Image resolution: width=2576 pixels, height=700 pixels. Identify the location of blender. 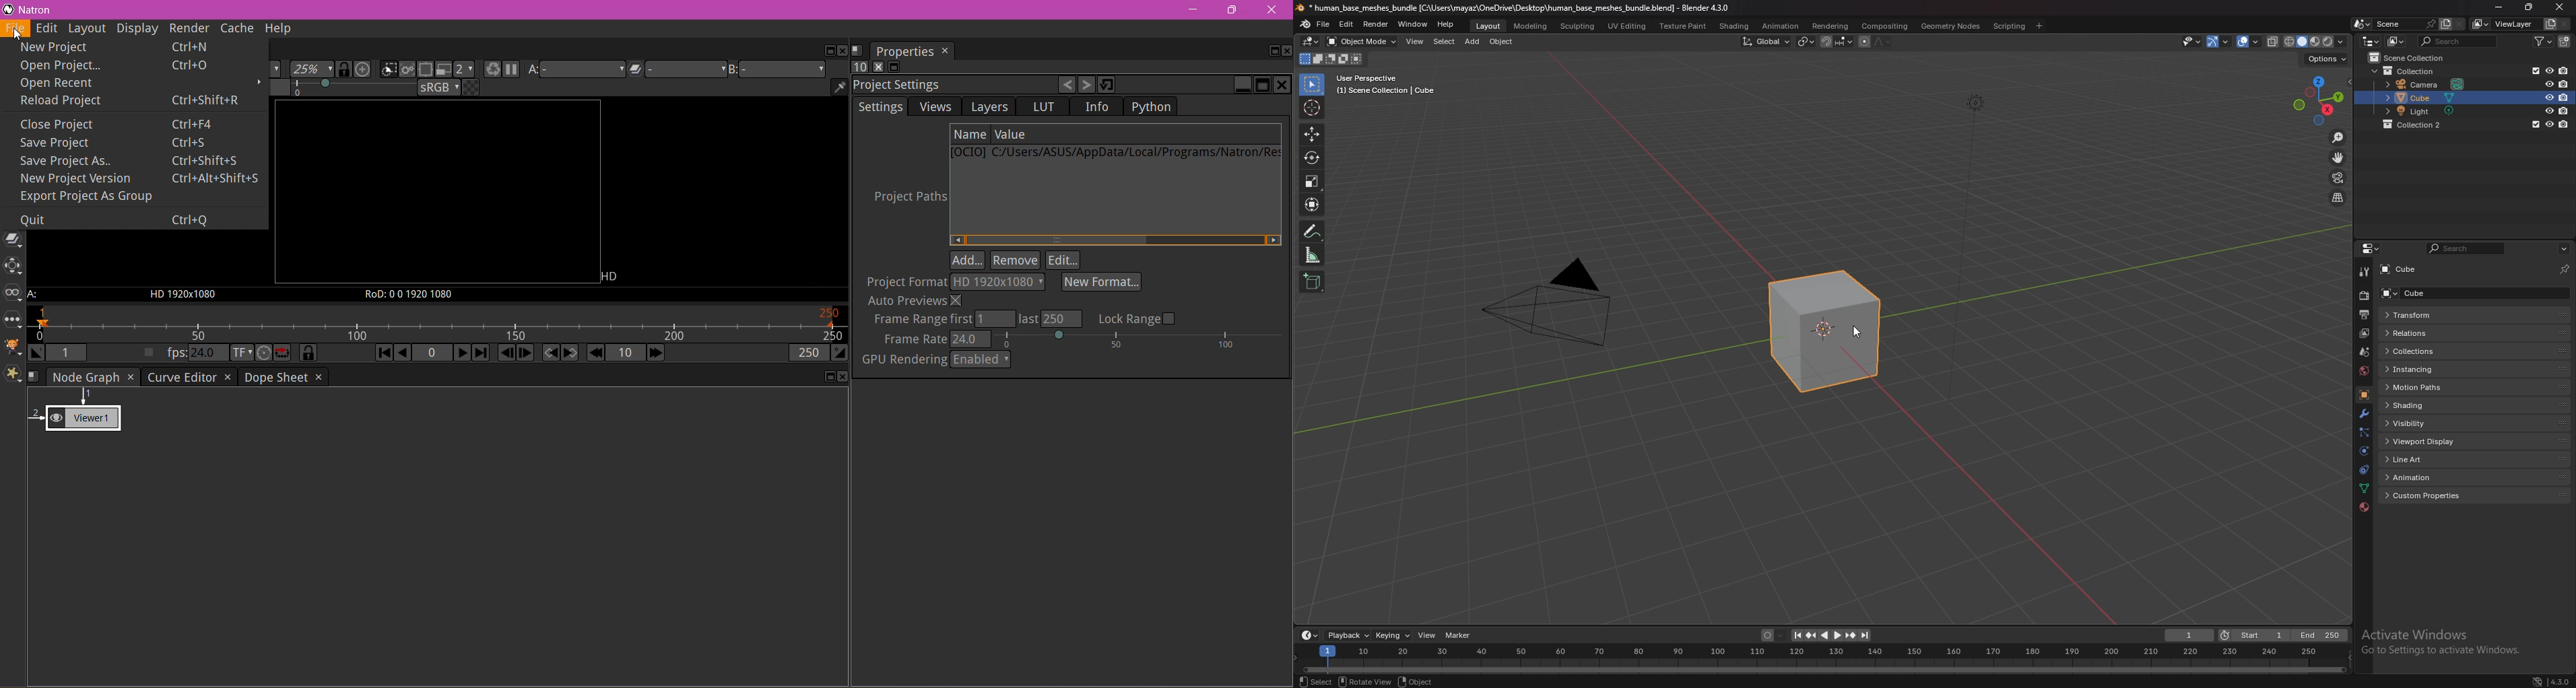
(1306, 24).